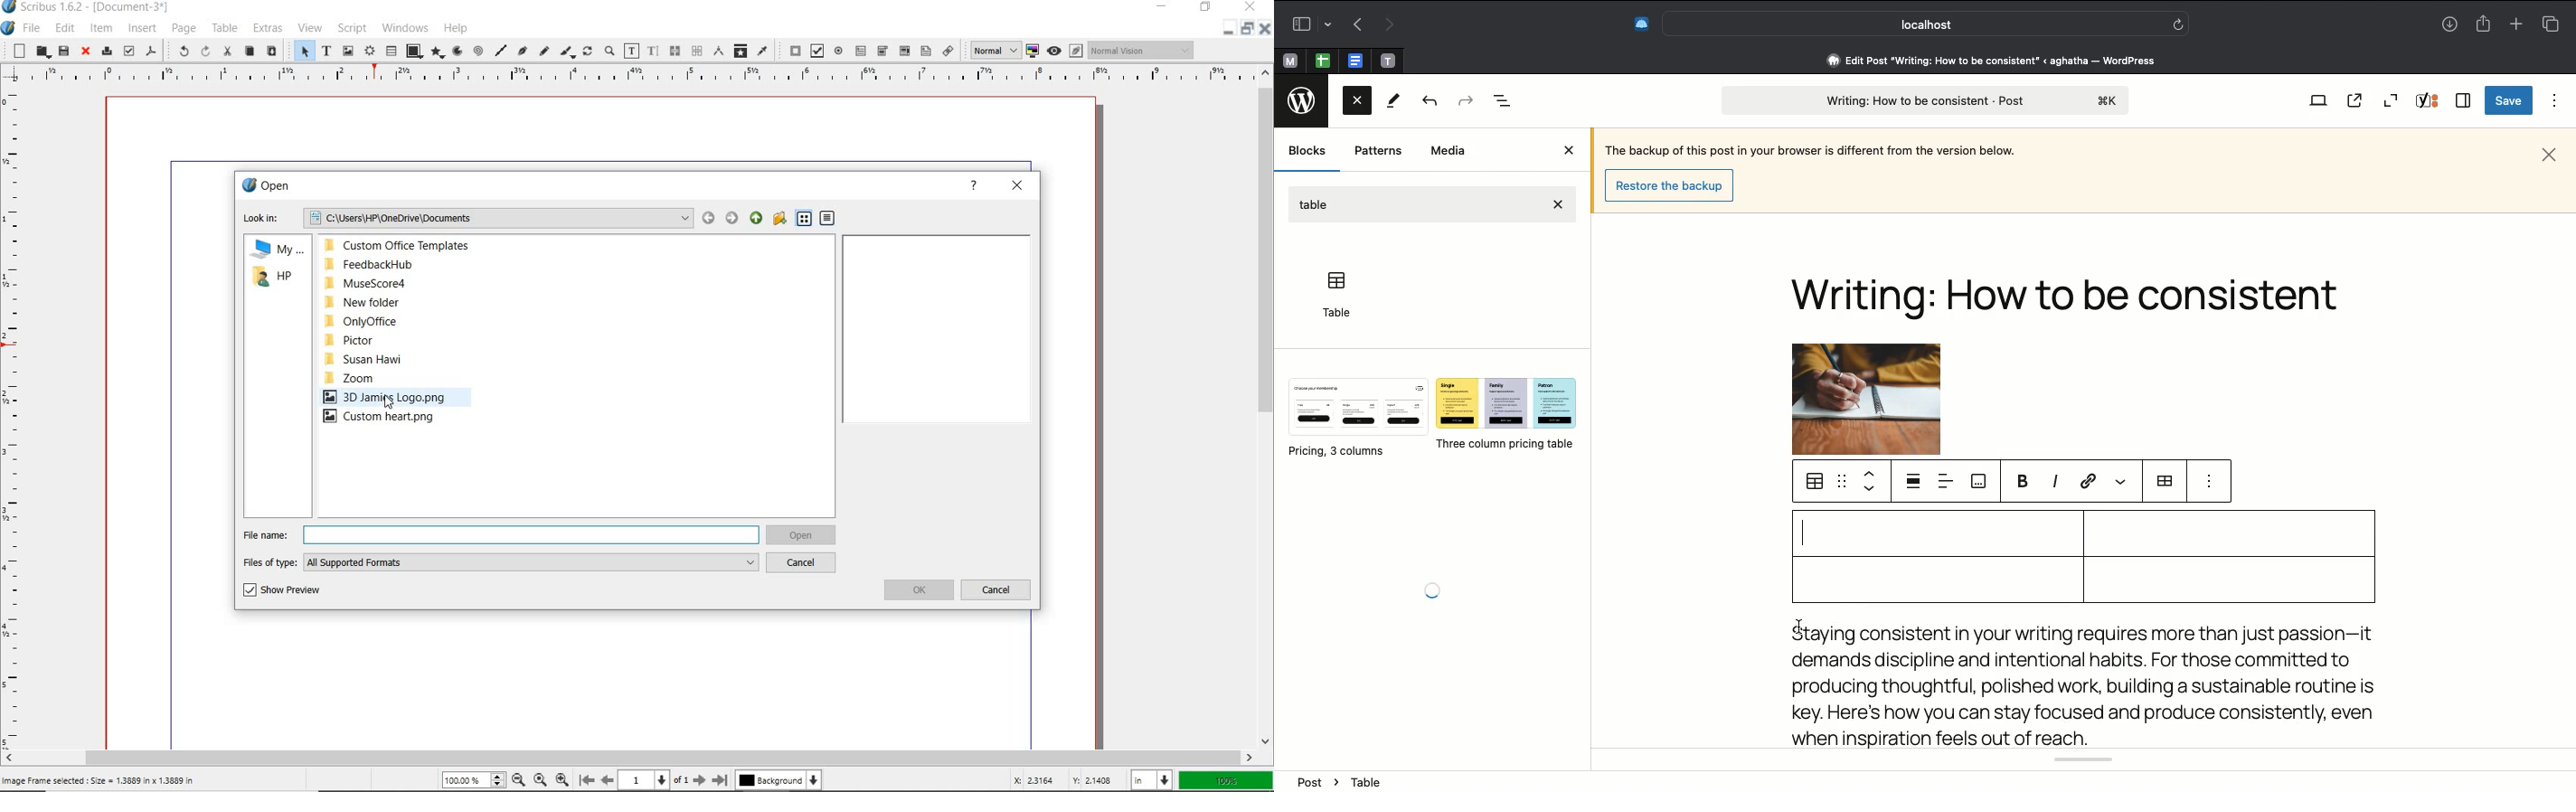  What do you see at coordinates (1844, 481) in the screenshot?
I see `Drag` at bounding box center [1844, 481].